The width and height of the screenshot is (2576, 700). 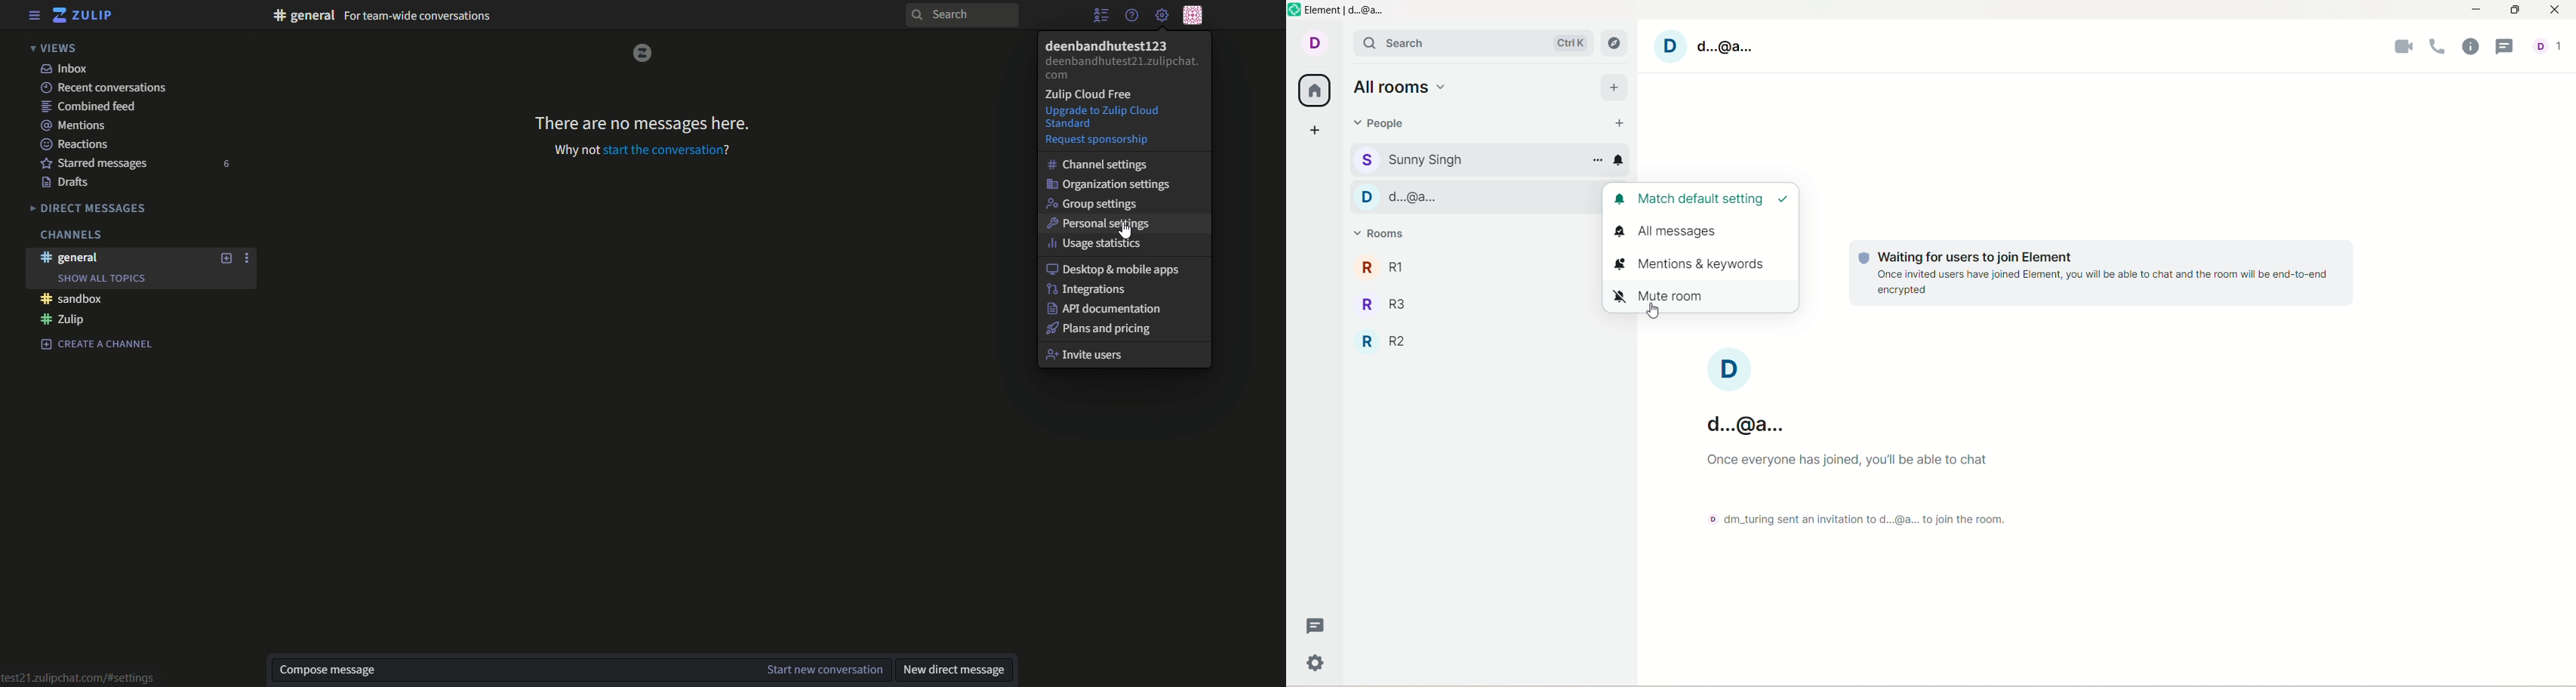 I want to click on Starred messages, so click(x=97, y=165).